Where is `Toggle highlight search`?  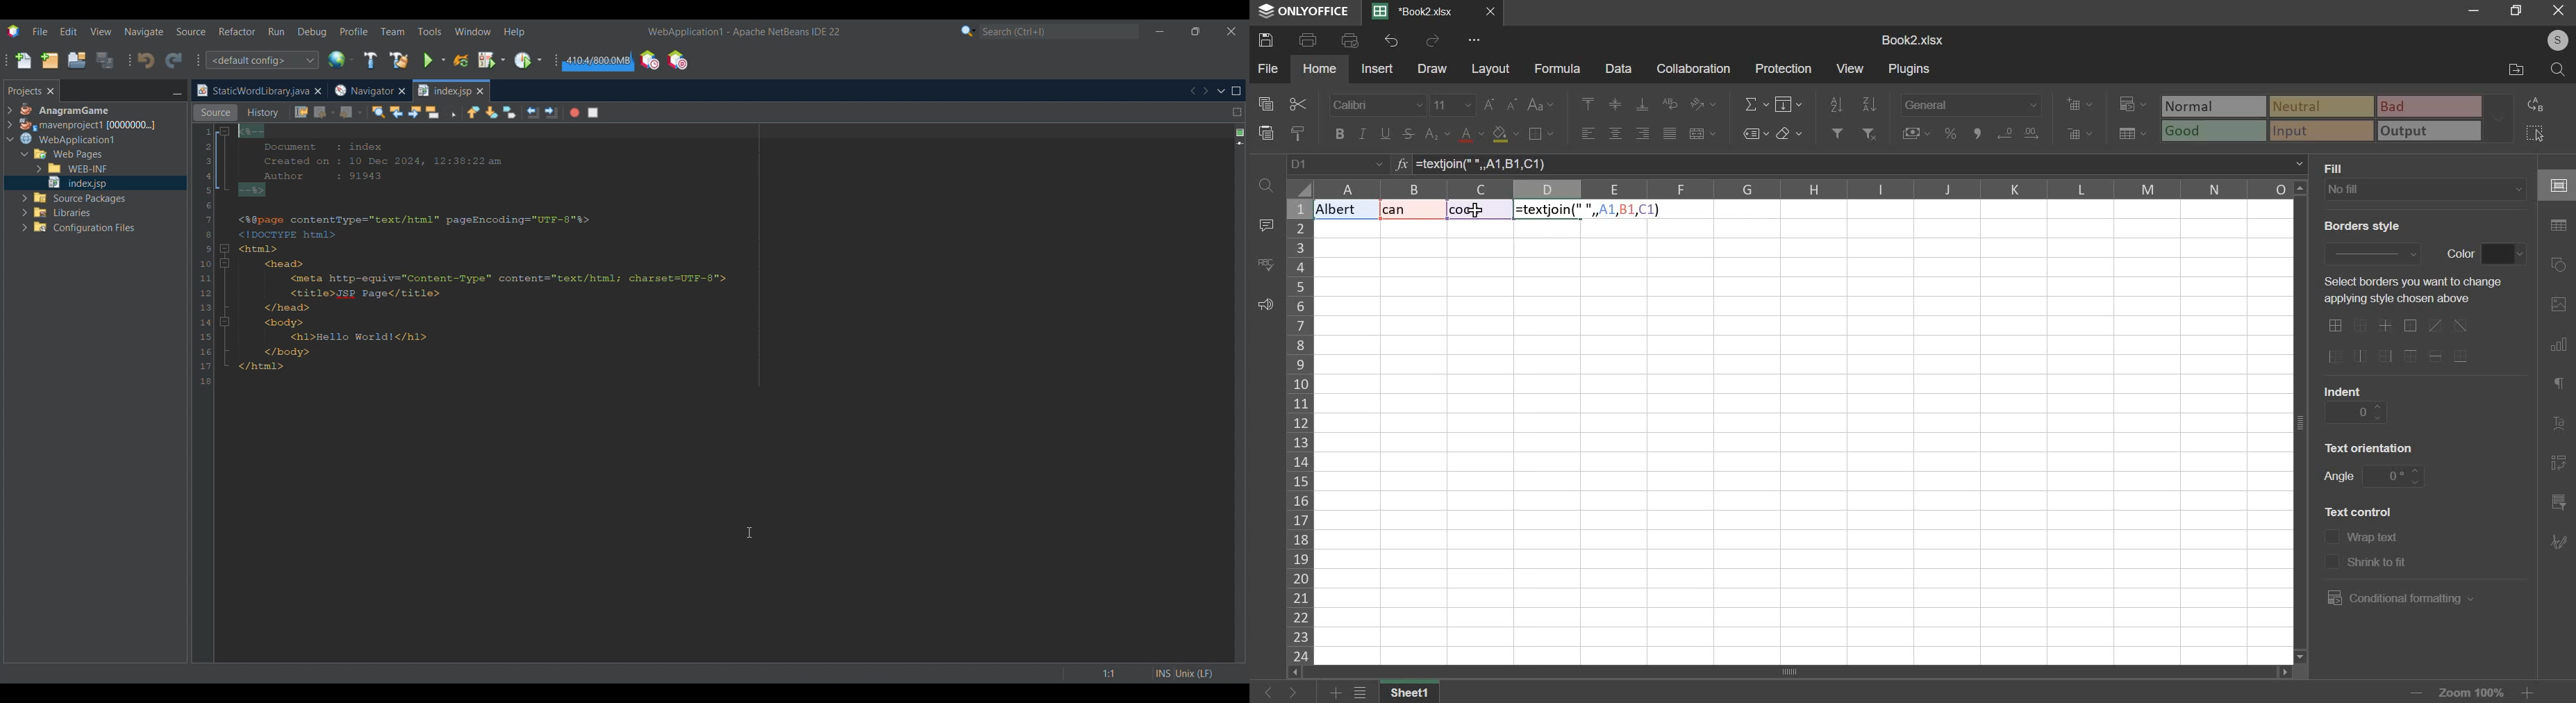 Toggle highlight search is located at coordinates (432, 112).